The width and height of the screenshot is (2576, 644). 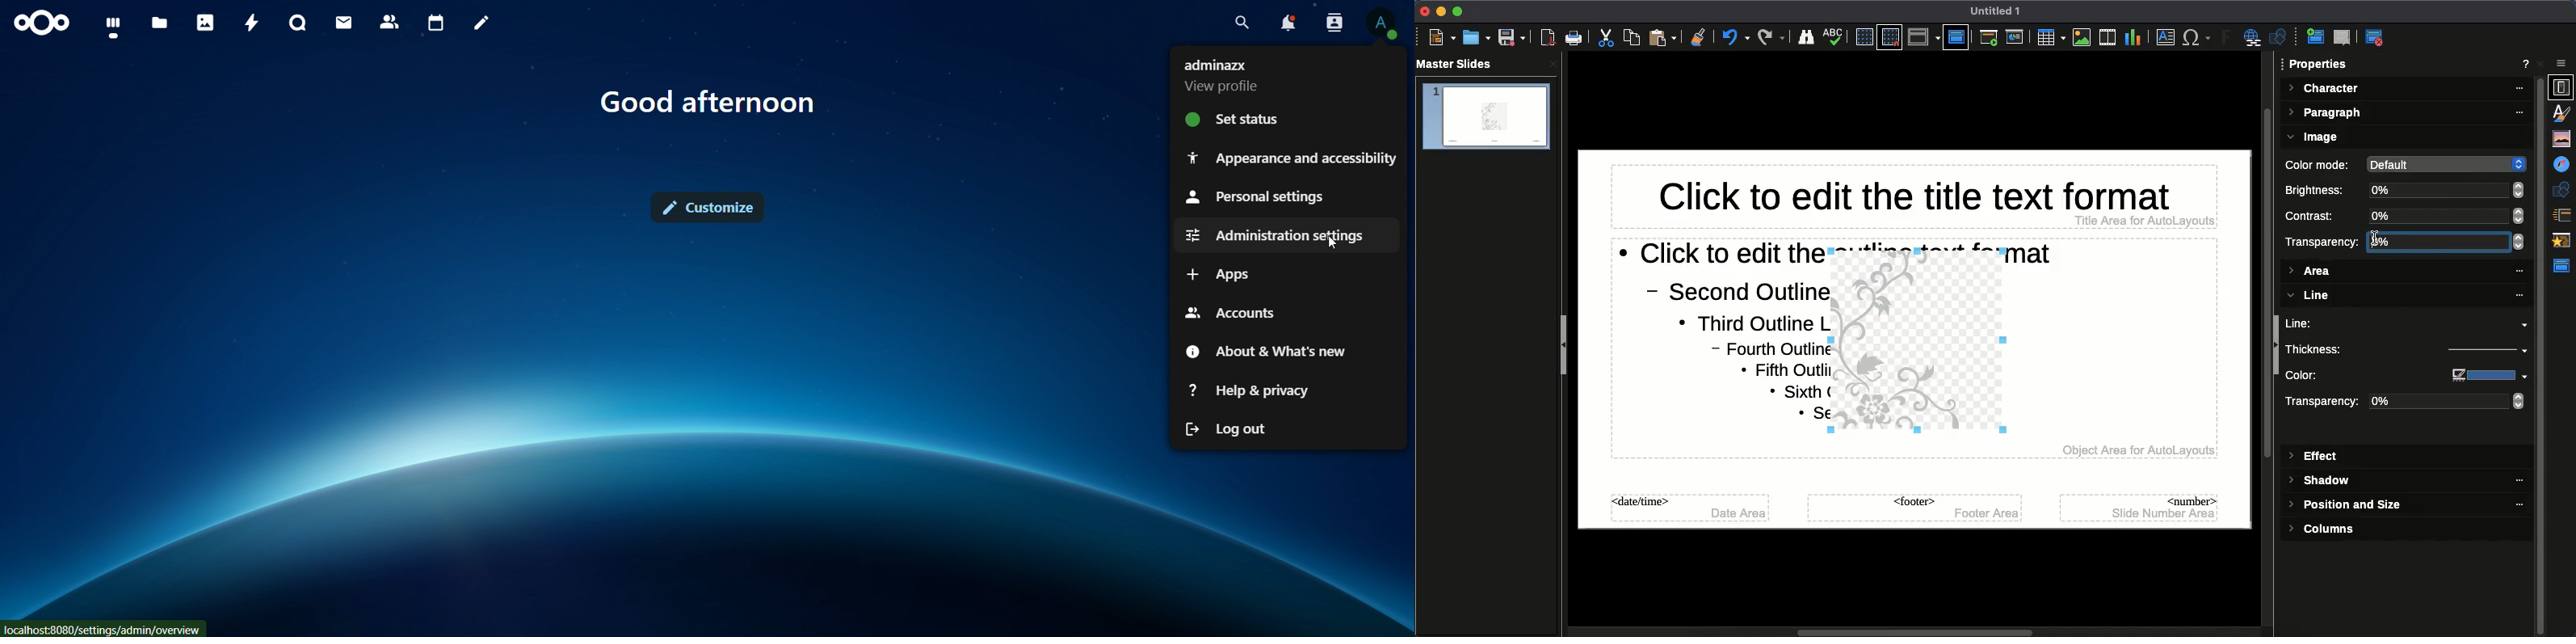 What do you see at coordinates (2404, 296) in the screenshot?
I see `Line` at bounding box center [2404, 296].